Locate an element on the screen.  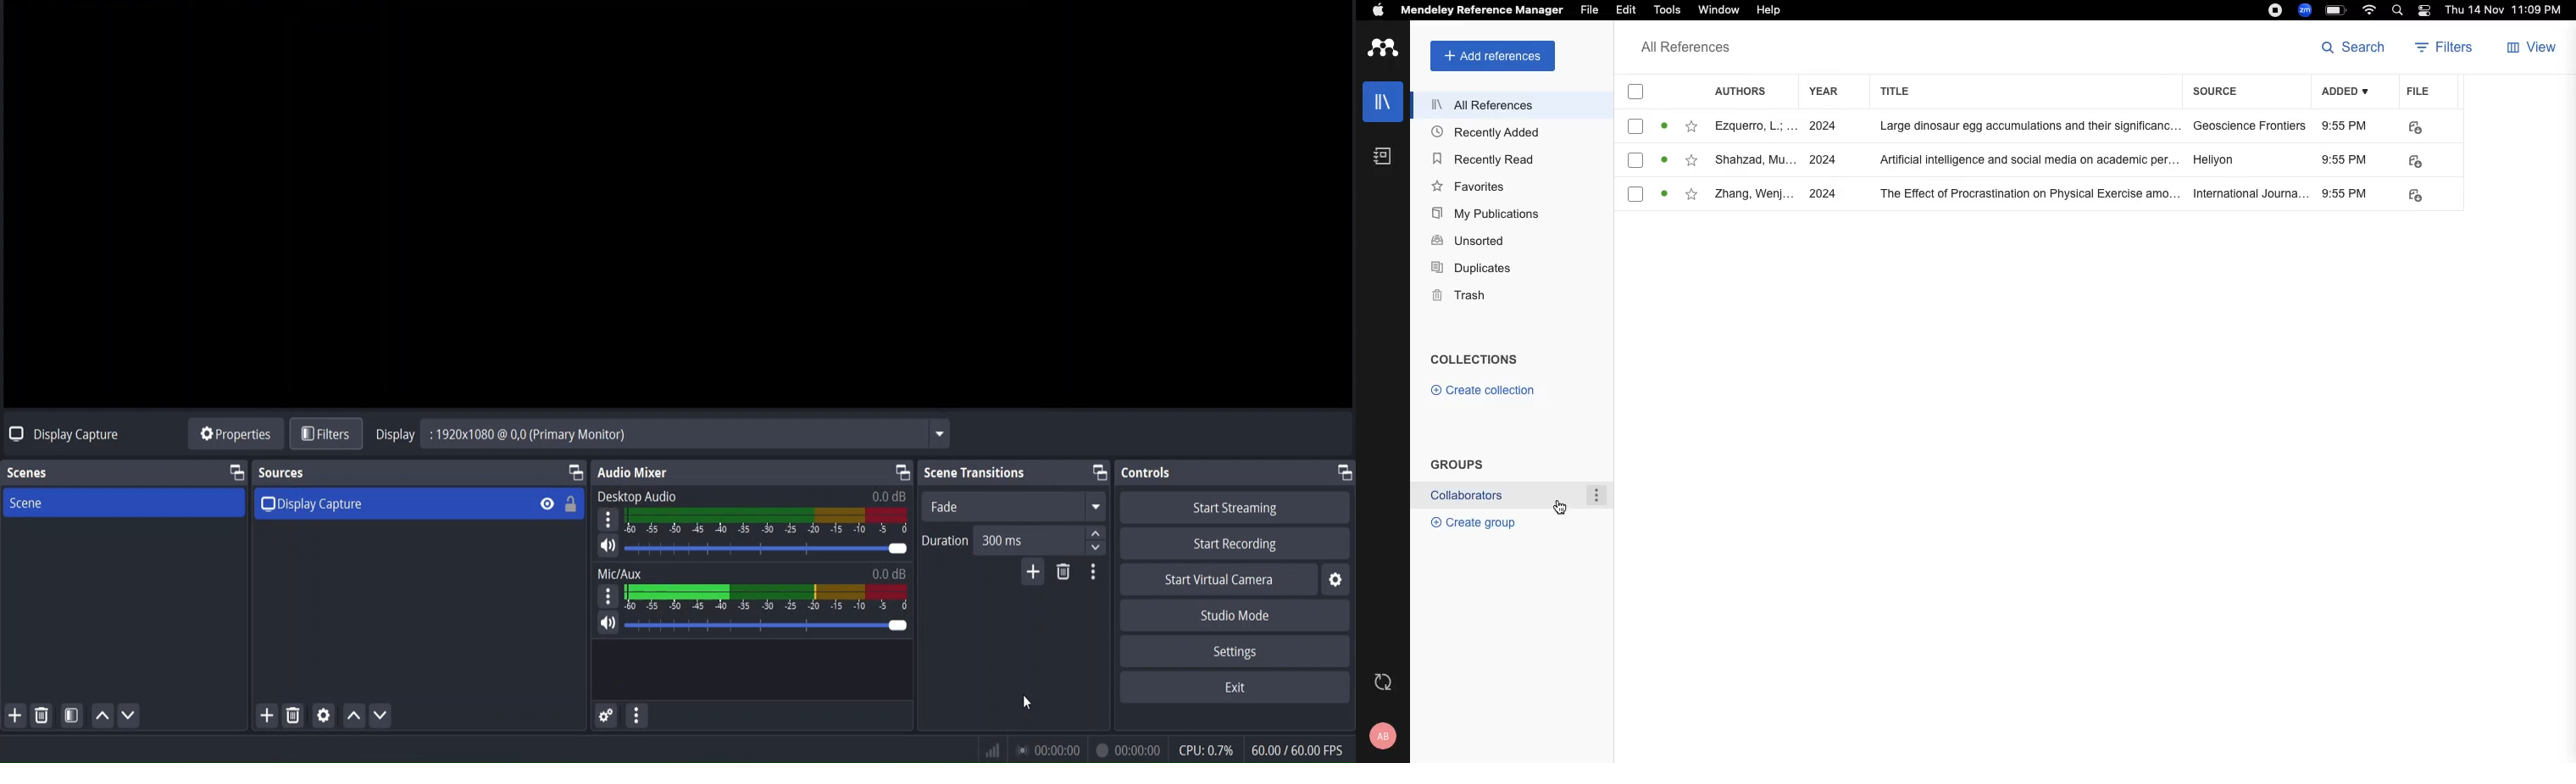
add configurable transitions is located at coordinates (1033, 574).